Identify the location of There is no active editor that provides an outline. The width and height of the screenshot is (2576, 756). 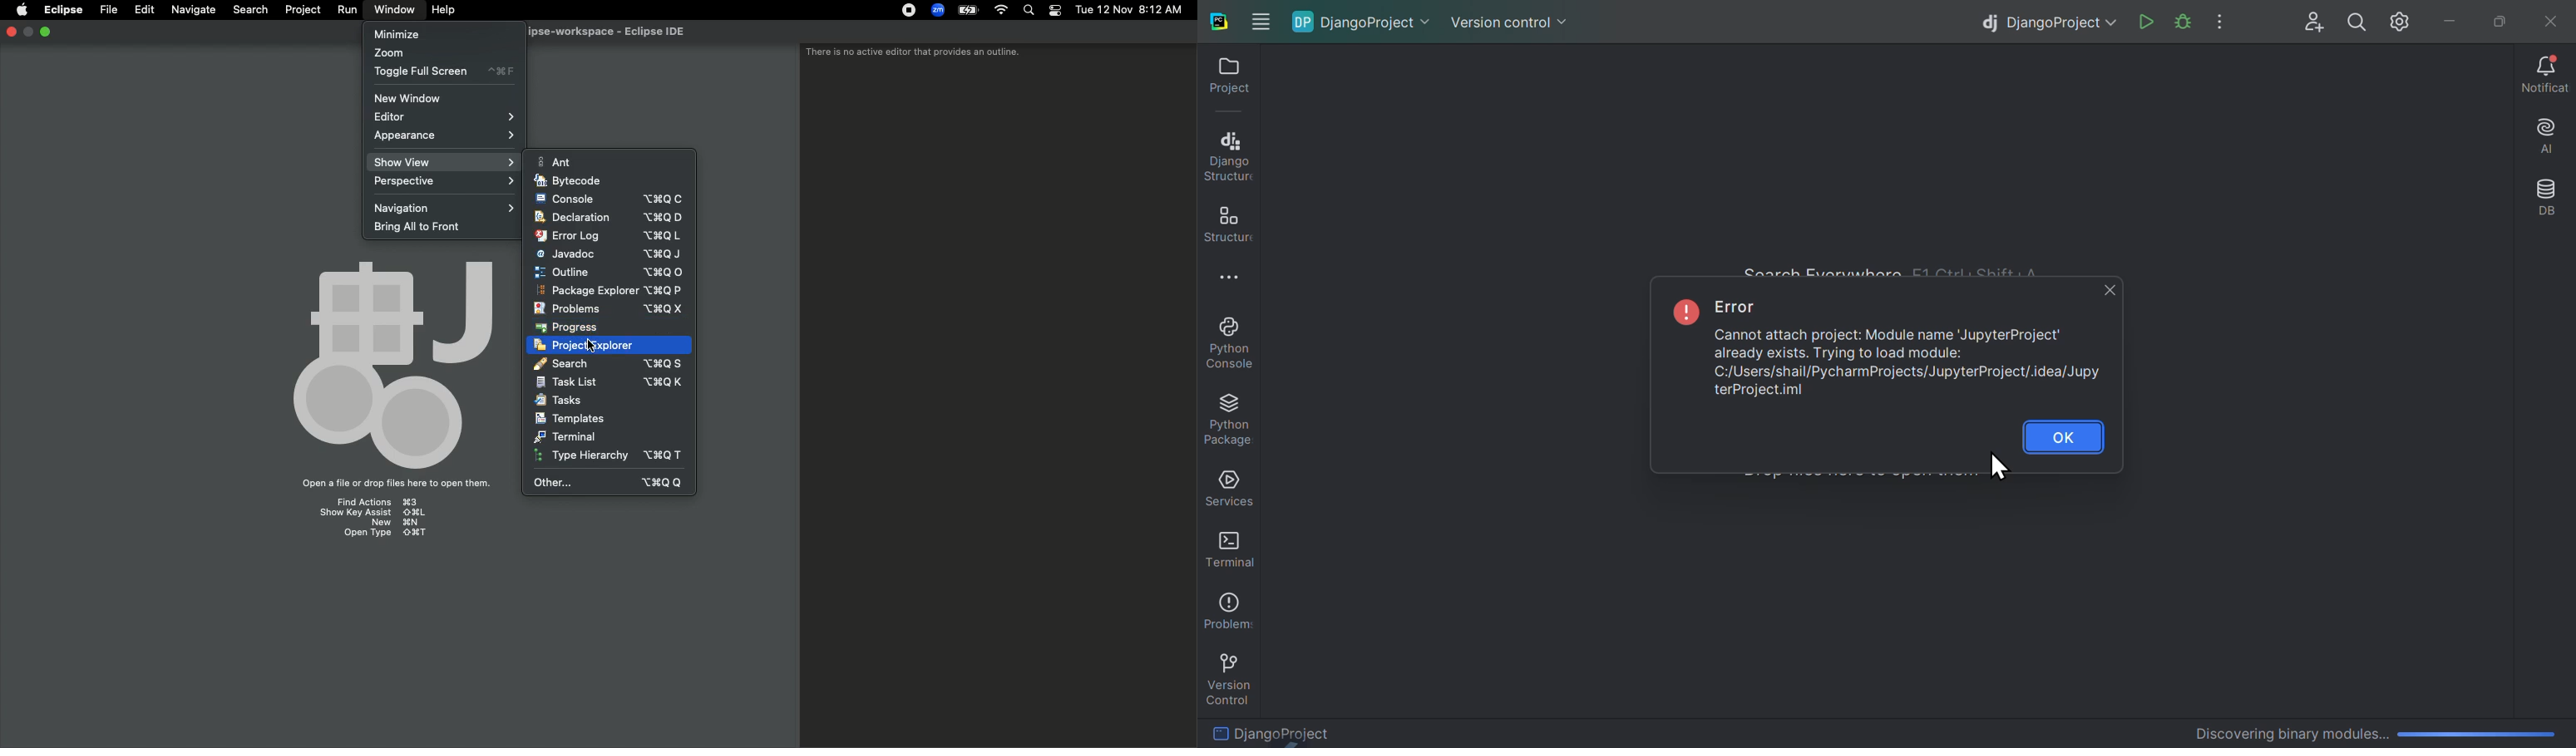
(913, 53).